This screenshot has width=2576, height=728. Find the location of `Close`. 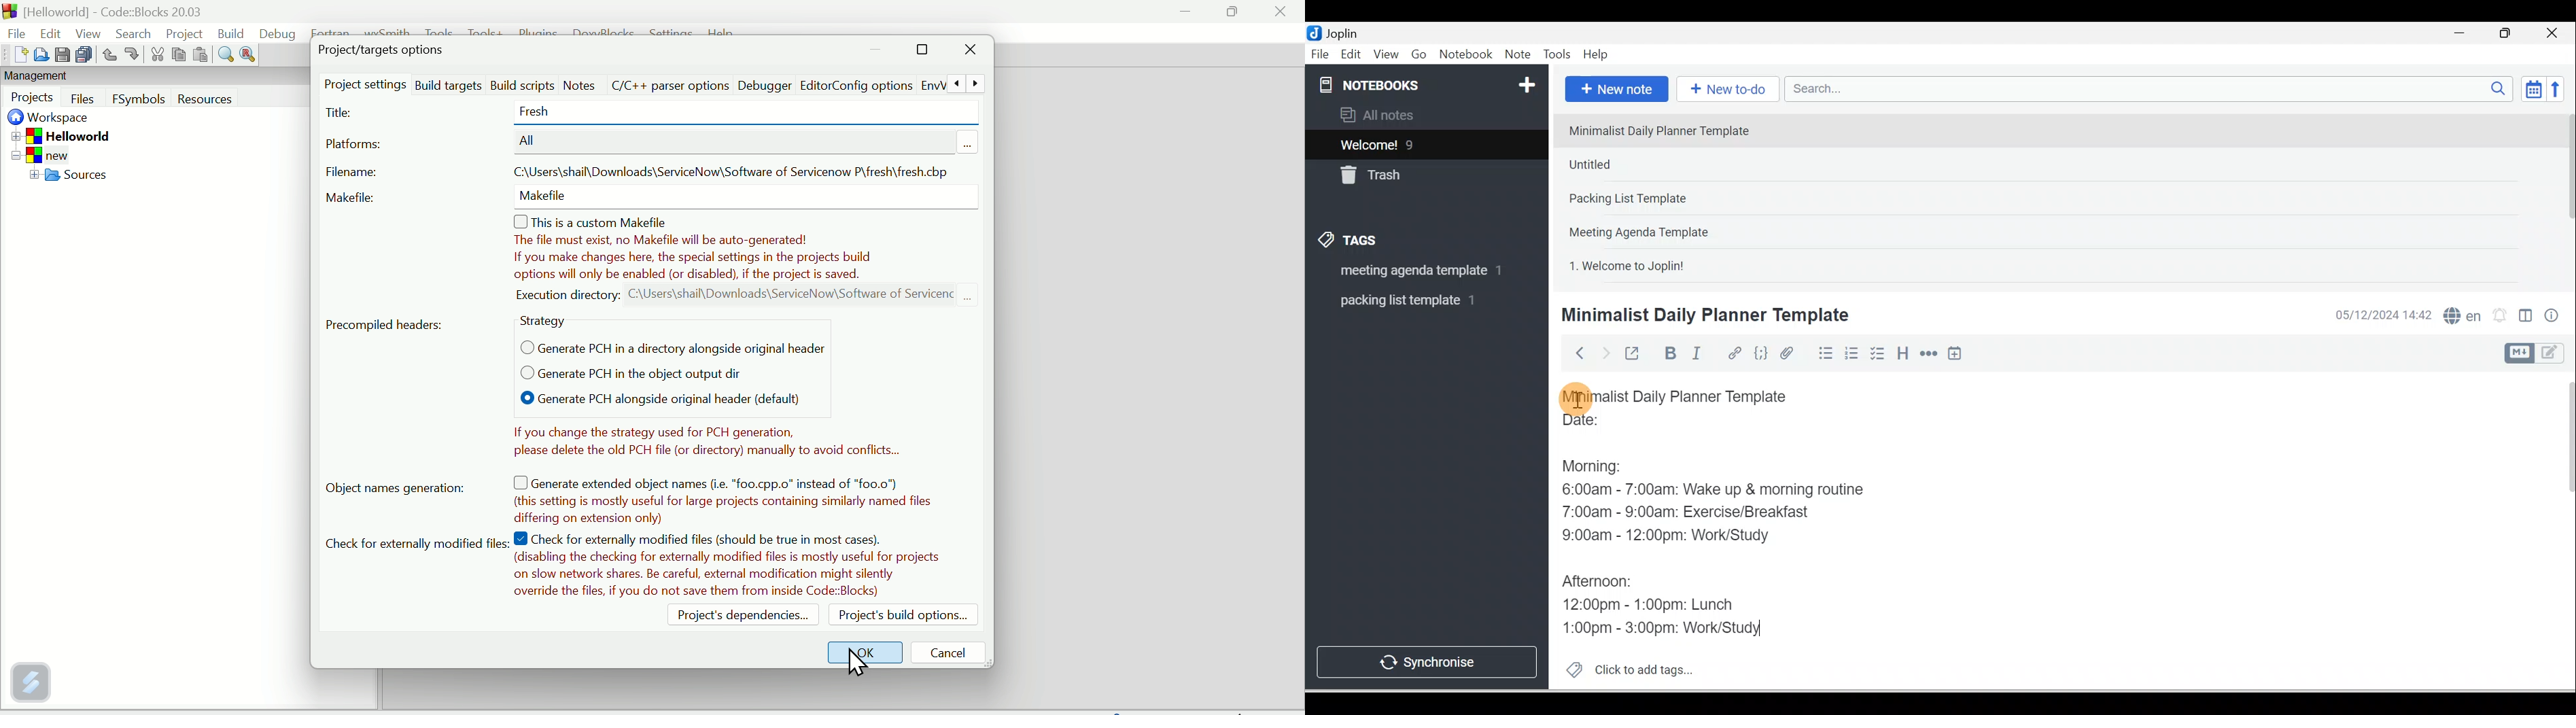

Close is located at coordinates (2556, 33).